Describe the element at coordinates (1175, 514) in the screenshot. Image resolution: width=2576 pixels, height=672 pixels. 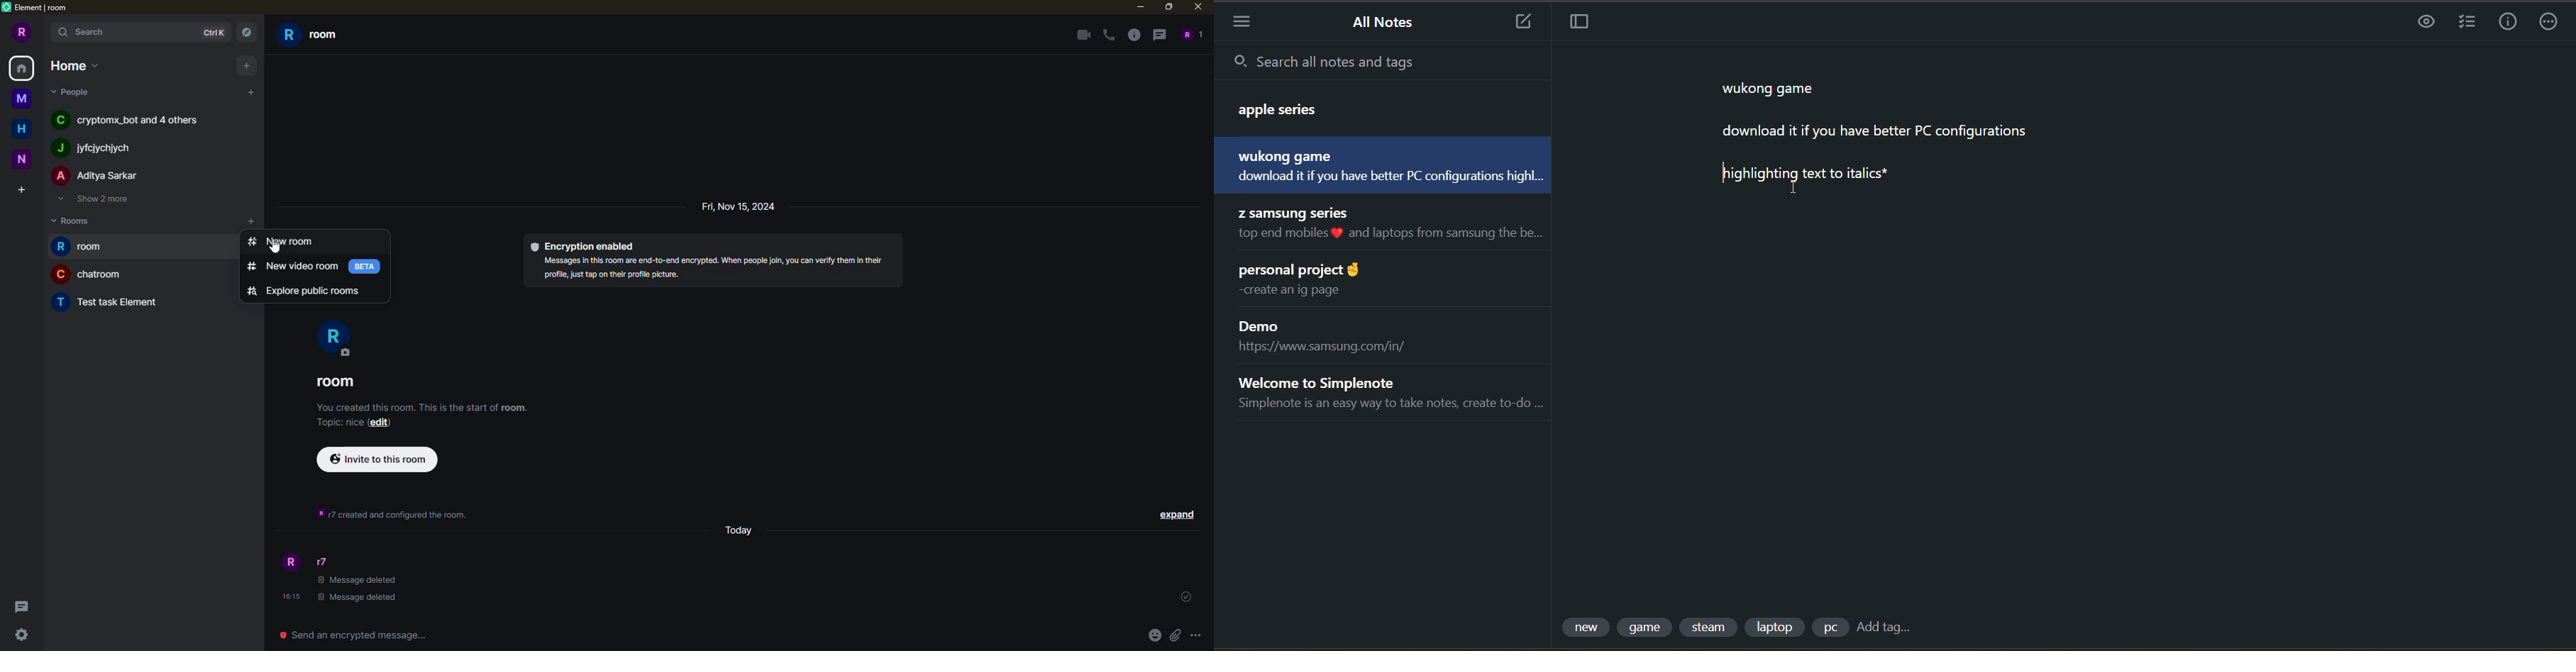
I see `expand` at that location.